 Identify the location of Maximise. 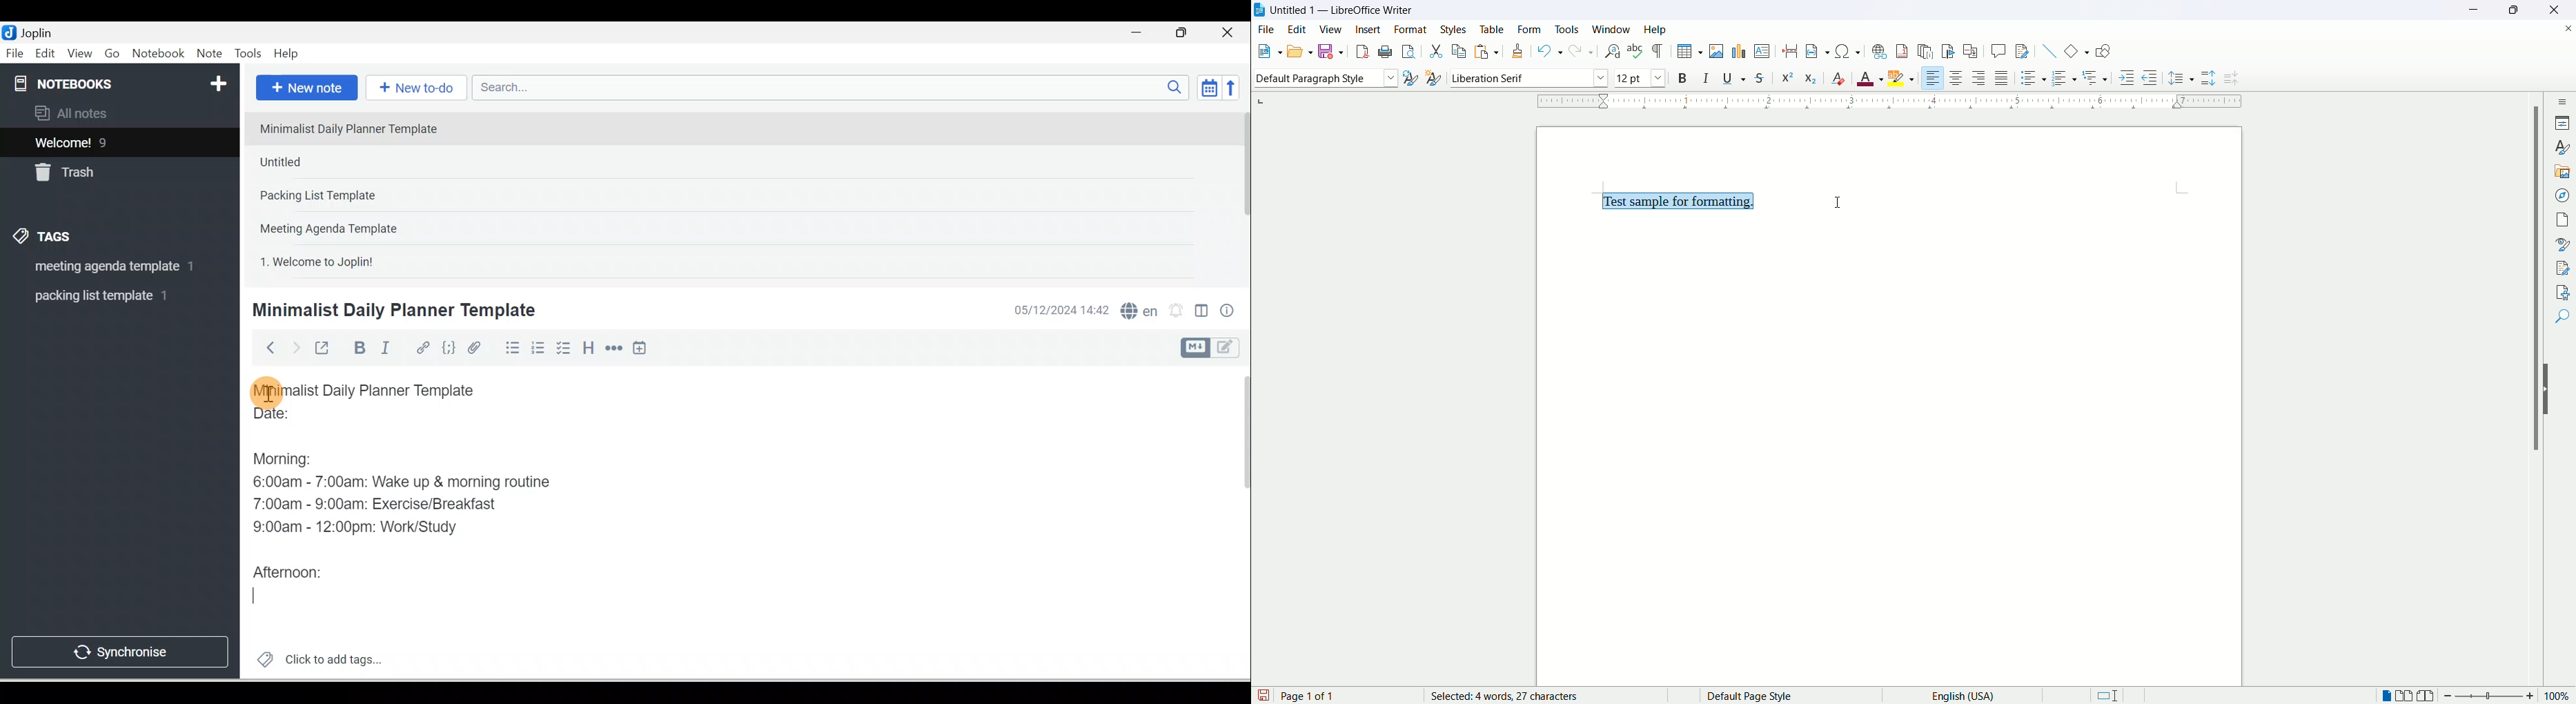
(1186, 33).